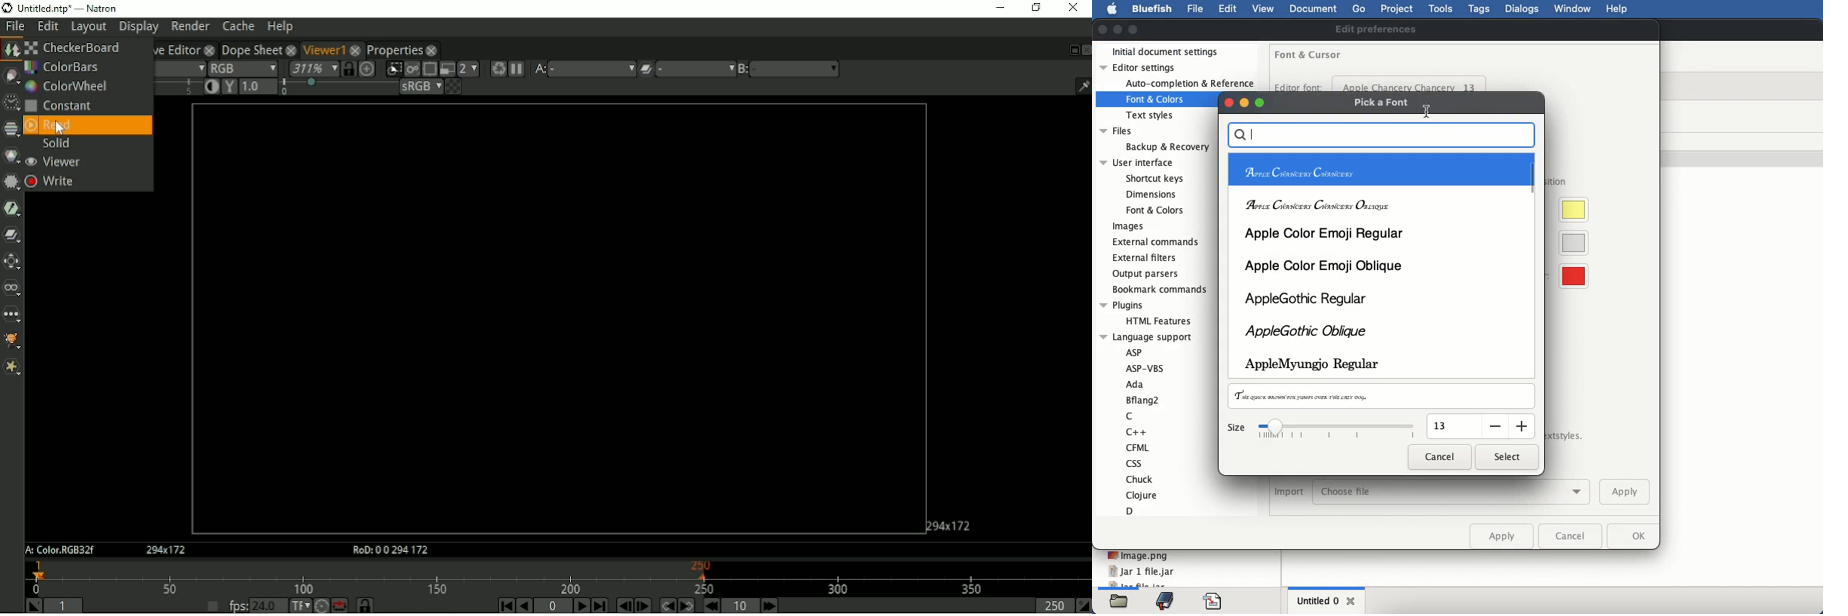 Image resolution: width=1848 pixels, height=616 pixels. What do you see at coordinates (1147, 275) in the screenshot?
I see `output parsers` at bounding box center [1147, 275].